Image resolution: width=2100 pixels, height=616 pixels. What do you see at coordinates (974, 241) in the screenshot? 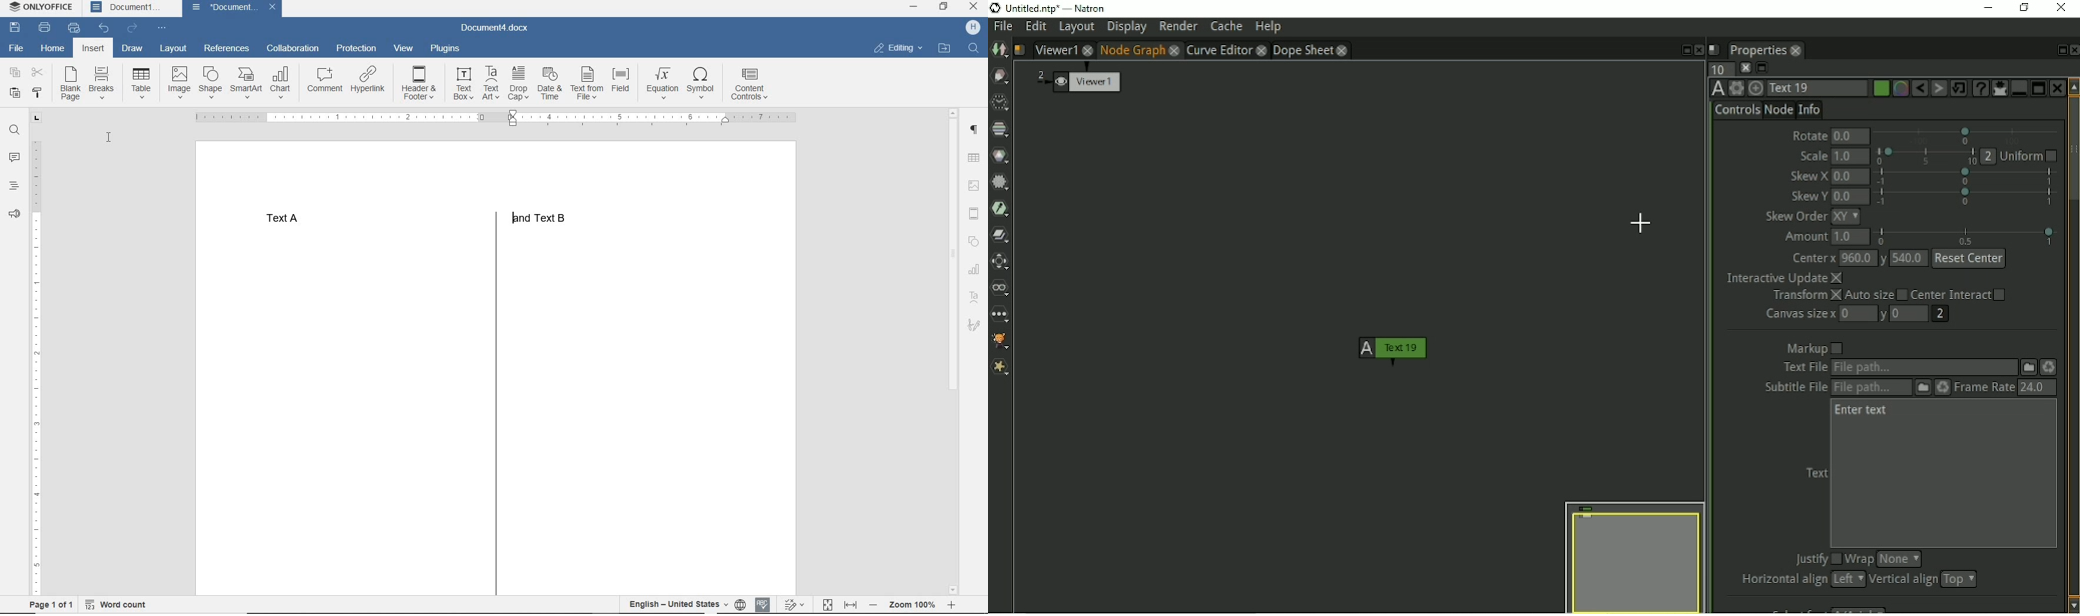
I see `SHAPE` at bounding box center [974, 241].